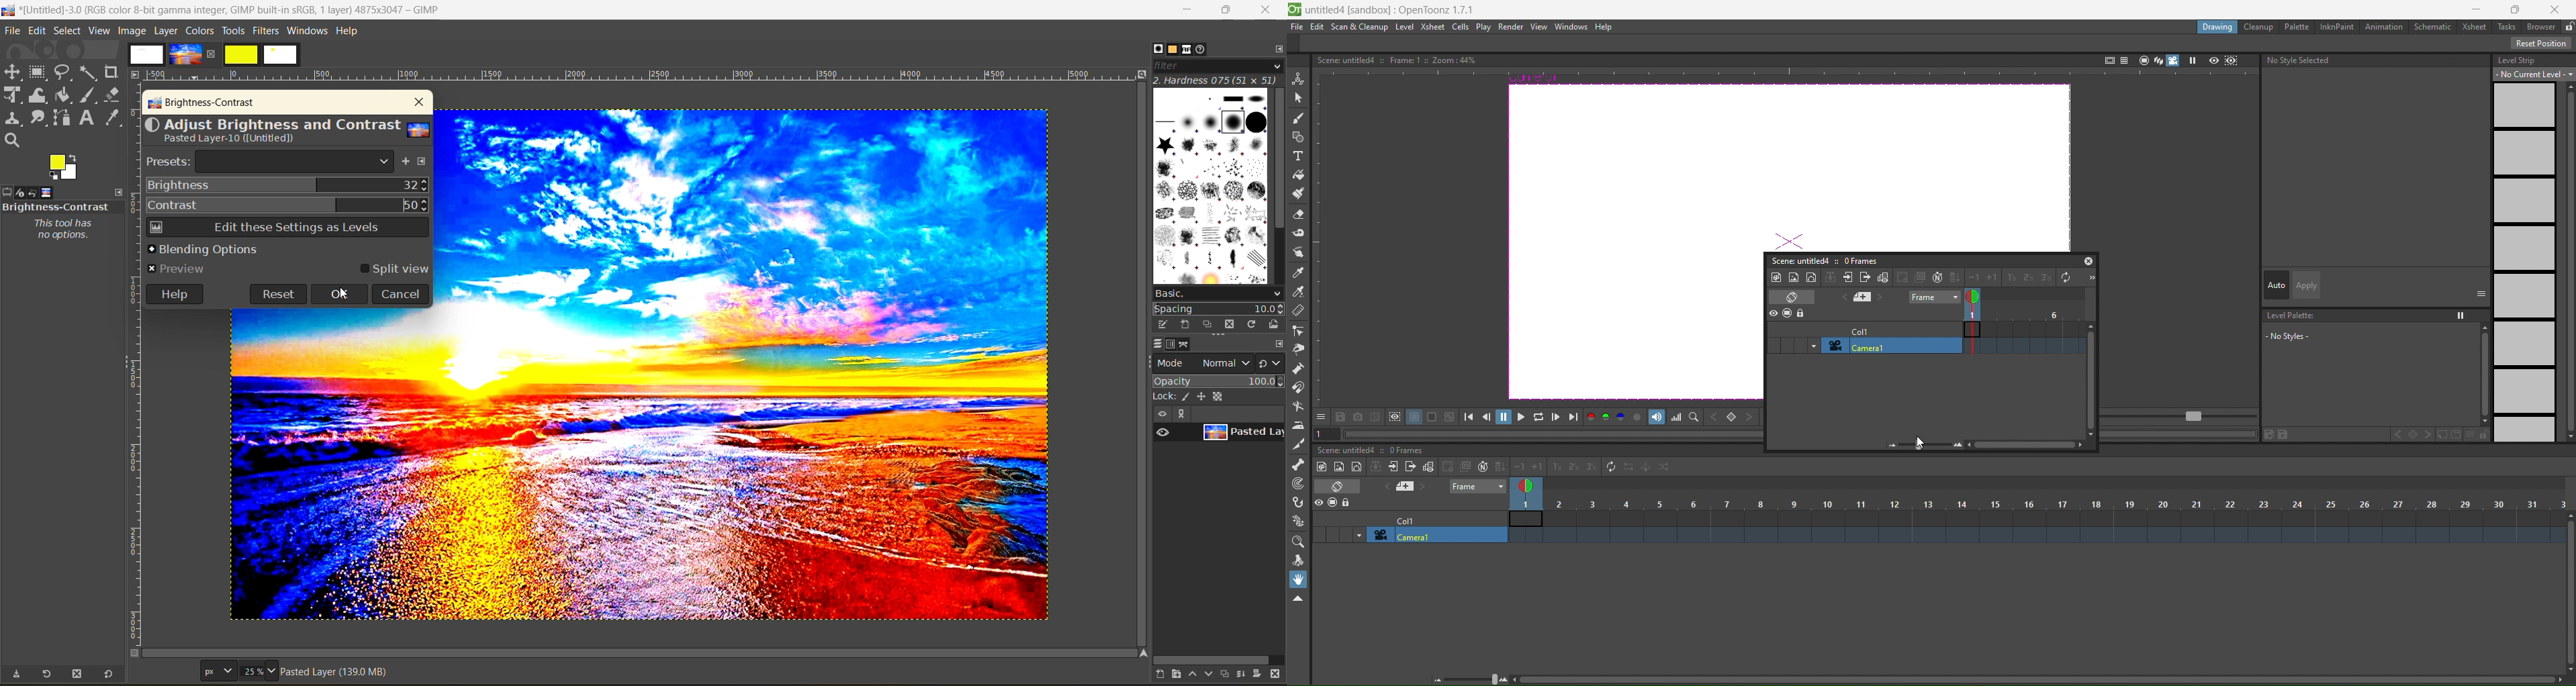 The height and width of the screenshot is (700, 2576). Describe the element at coordinates (1297, 273) in the screenshot. I see `style picker tool` at that location.